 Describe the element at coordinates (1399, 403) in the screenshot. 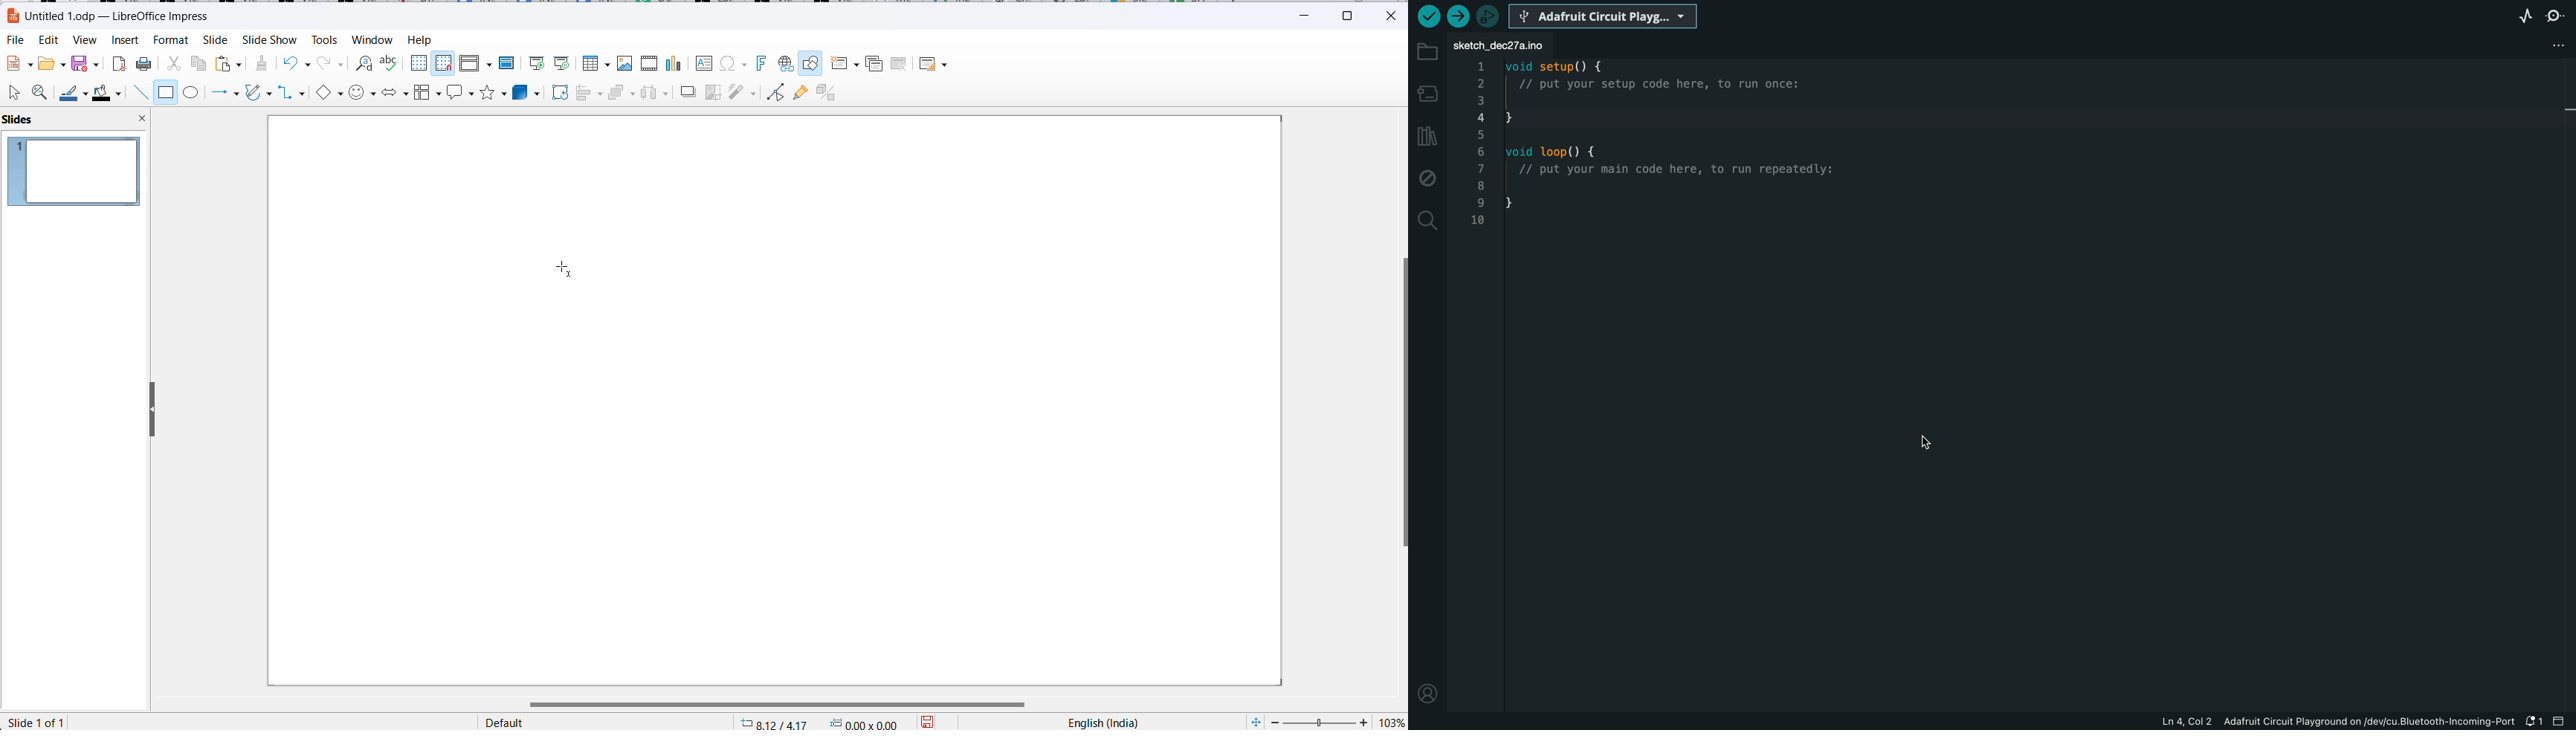

I see `scroll bar` at that location.